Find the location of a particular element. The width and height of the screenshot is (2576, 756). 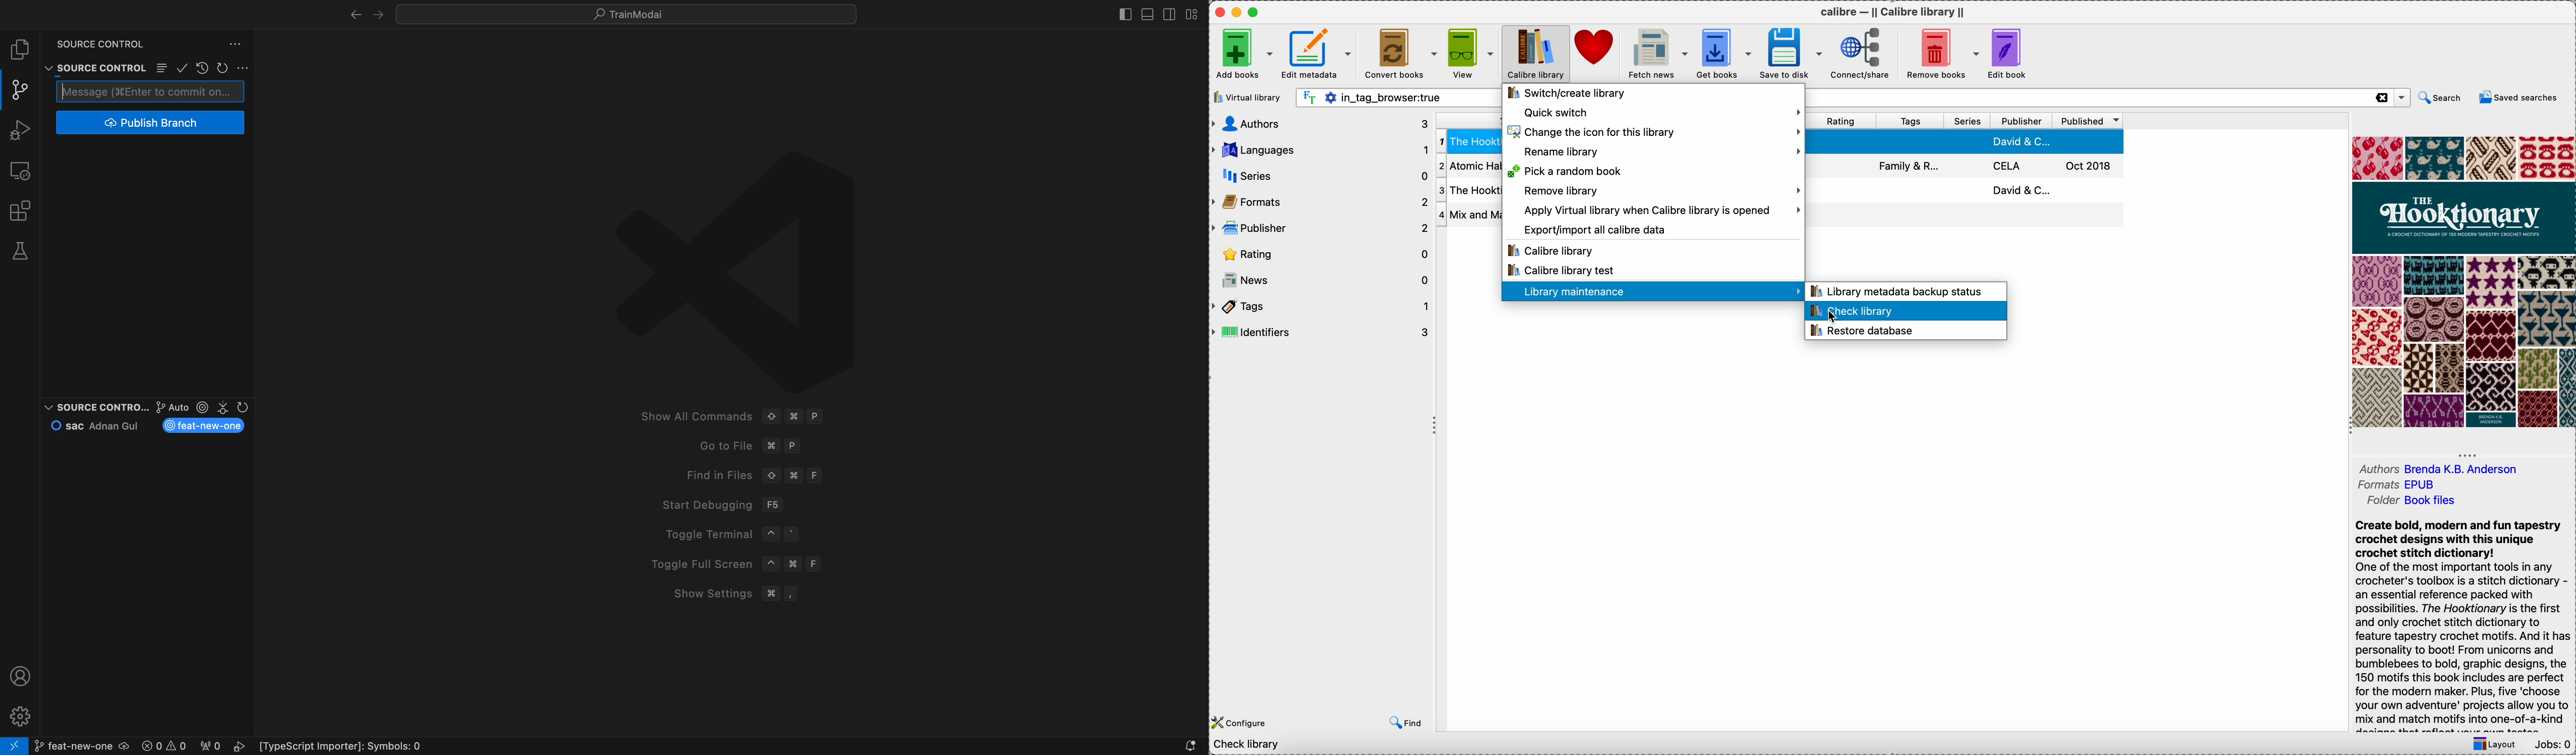

apply virtual library when Calibre library is opened is located at coordinates (1661, 210).